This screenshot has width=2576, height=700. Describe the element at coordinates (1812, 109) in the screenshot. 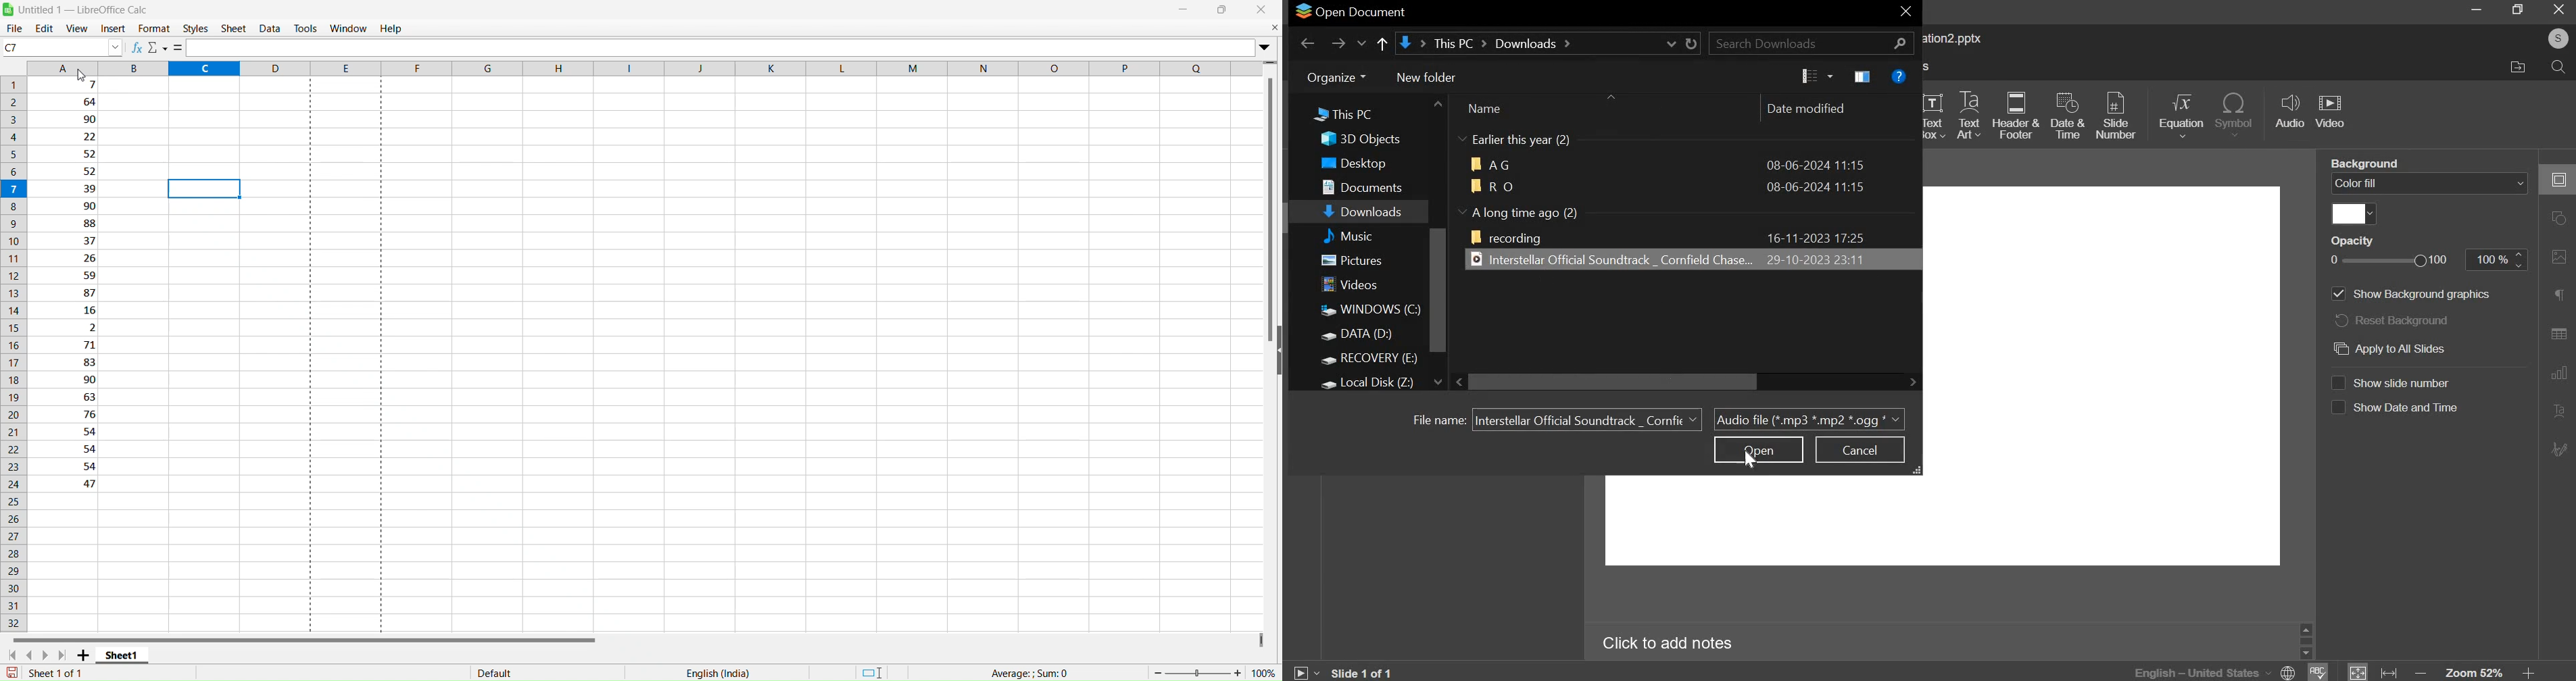

I see `date modified` at that location.